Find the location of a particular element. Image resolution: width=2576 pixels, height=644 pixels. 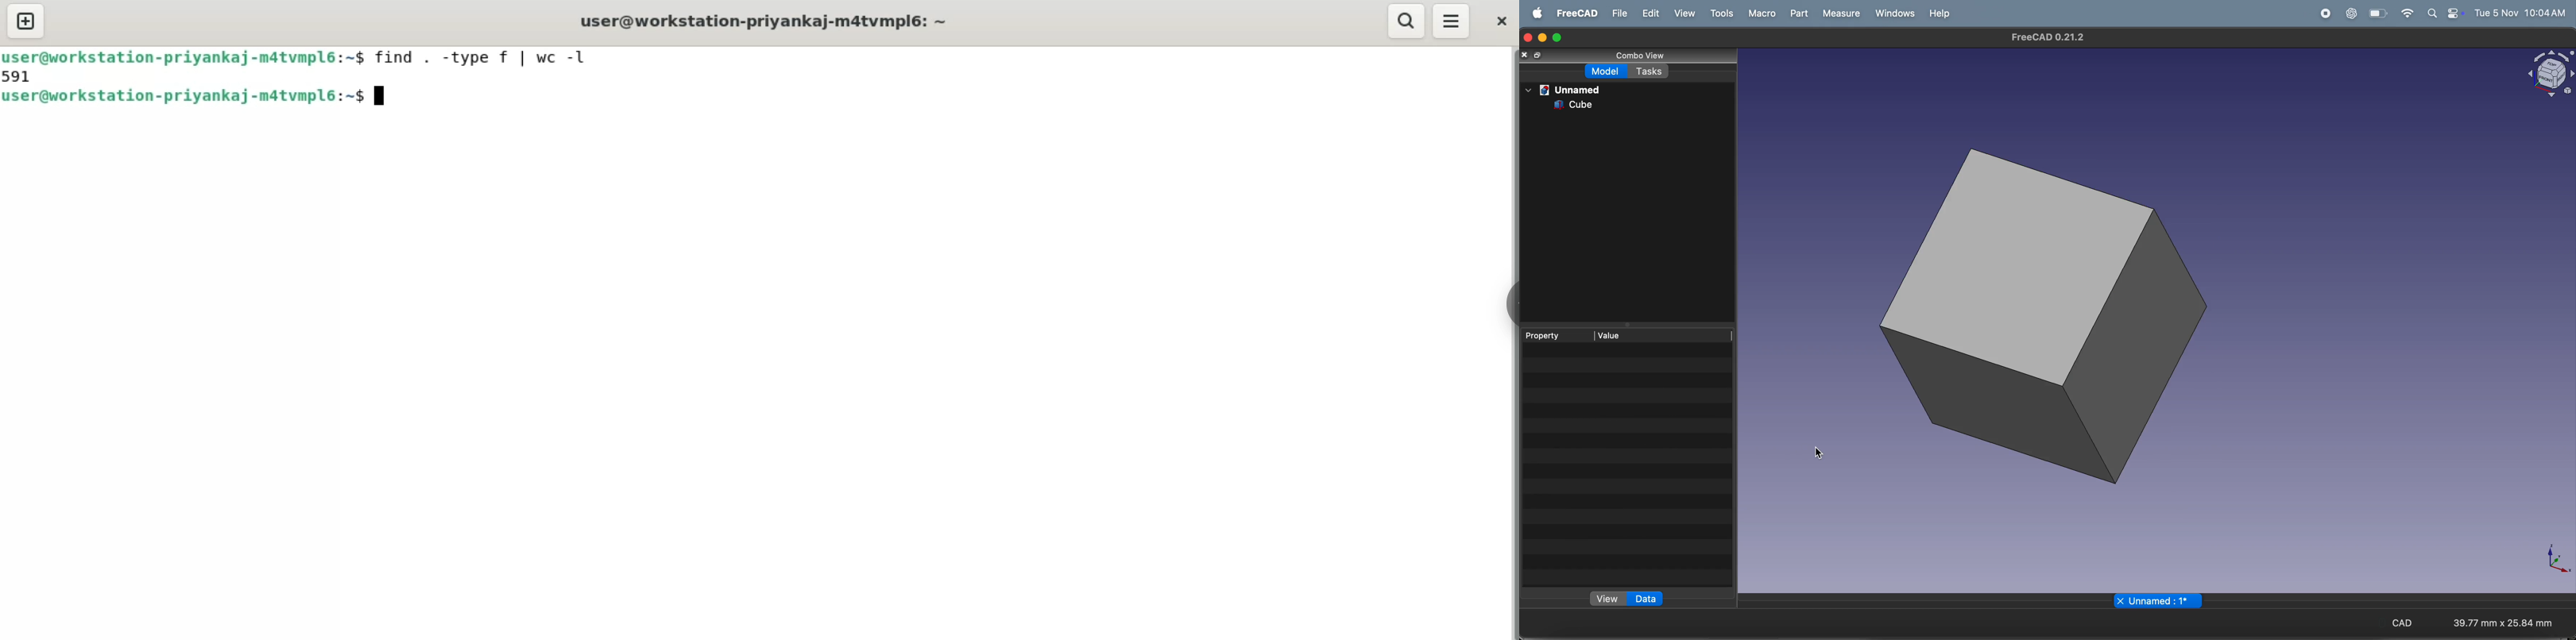

combo is located at coordinates (1631, 54).